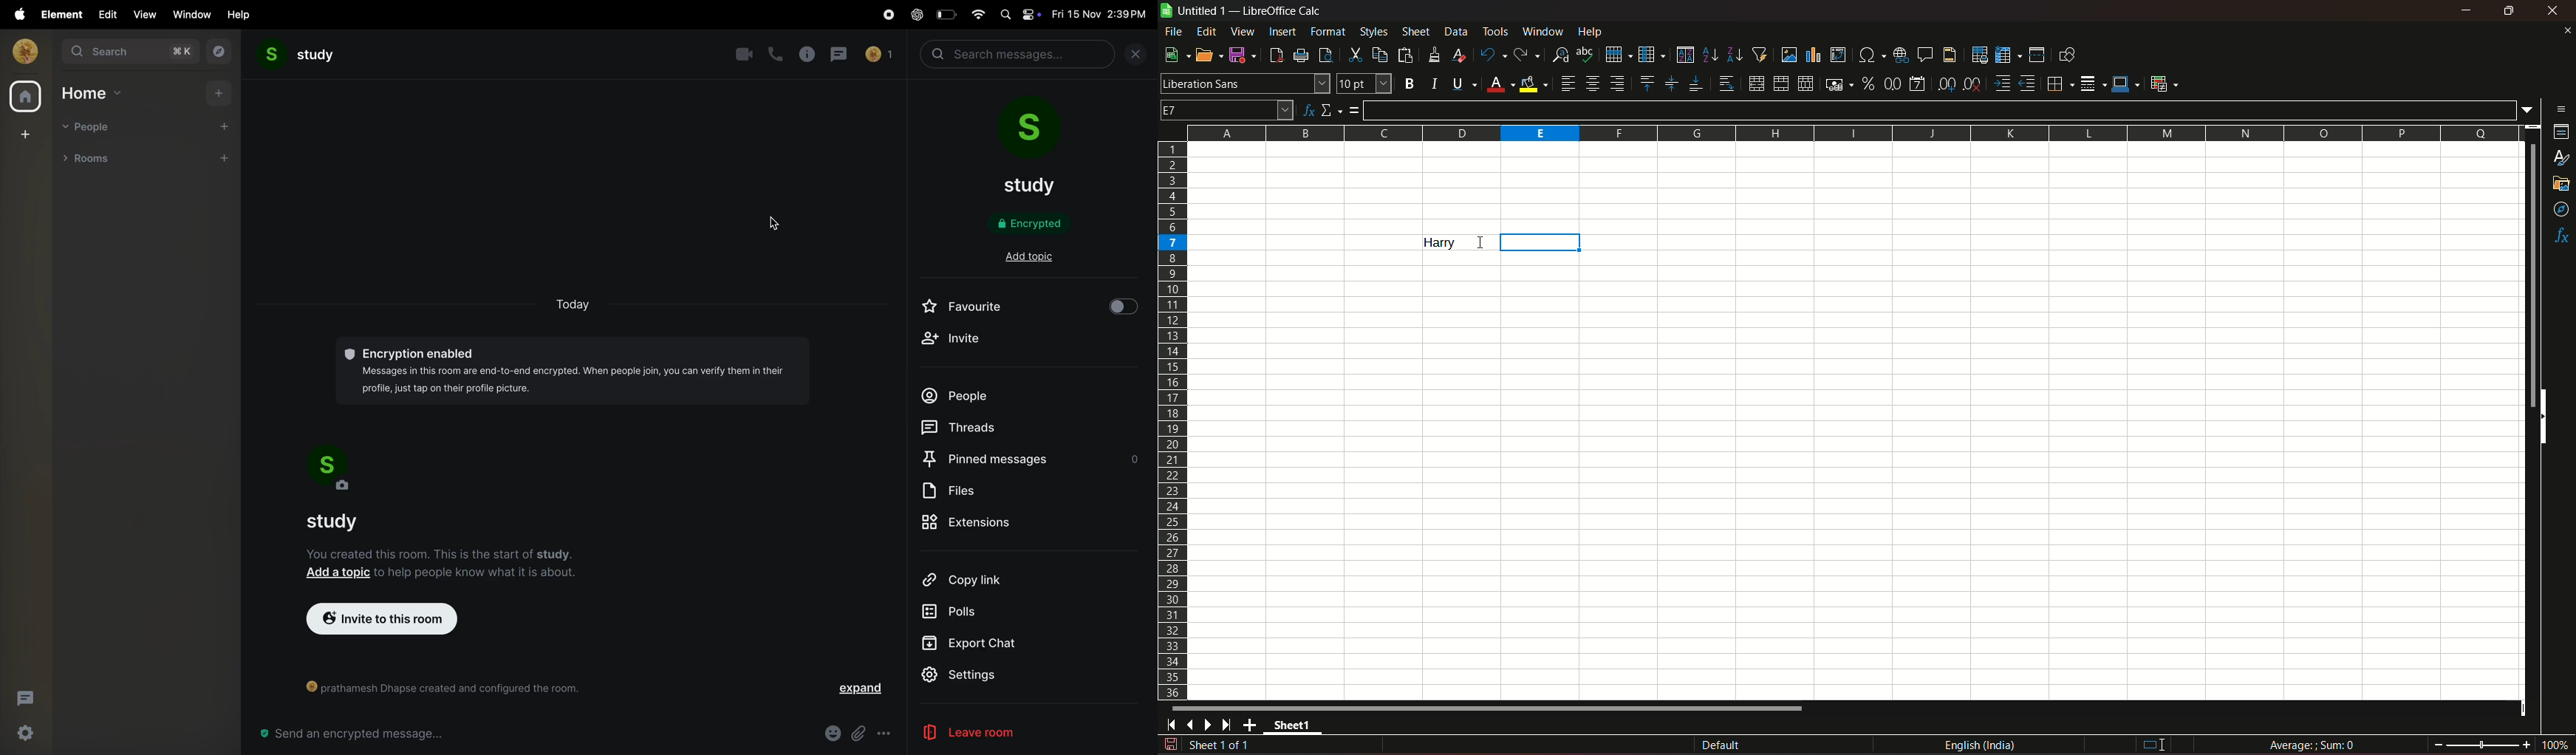  Describe the element at coordinates (1456, 31) in the screenshot. I see `data` at that location.